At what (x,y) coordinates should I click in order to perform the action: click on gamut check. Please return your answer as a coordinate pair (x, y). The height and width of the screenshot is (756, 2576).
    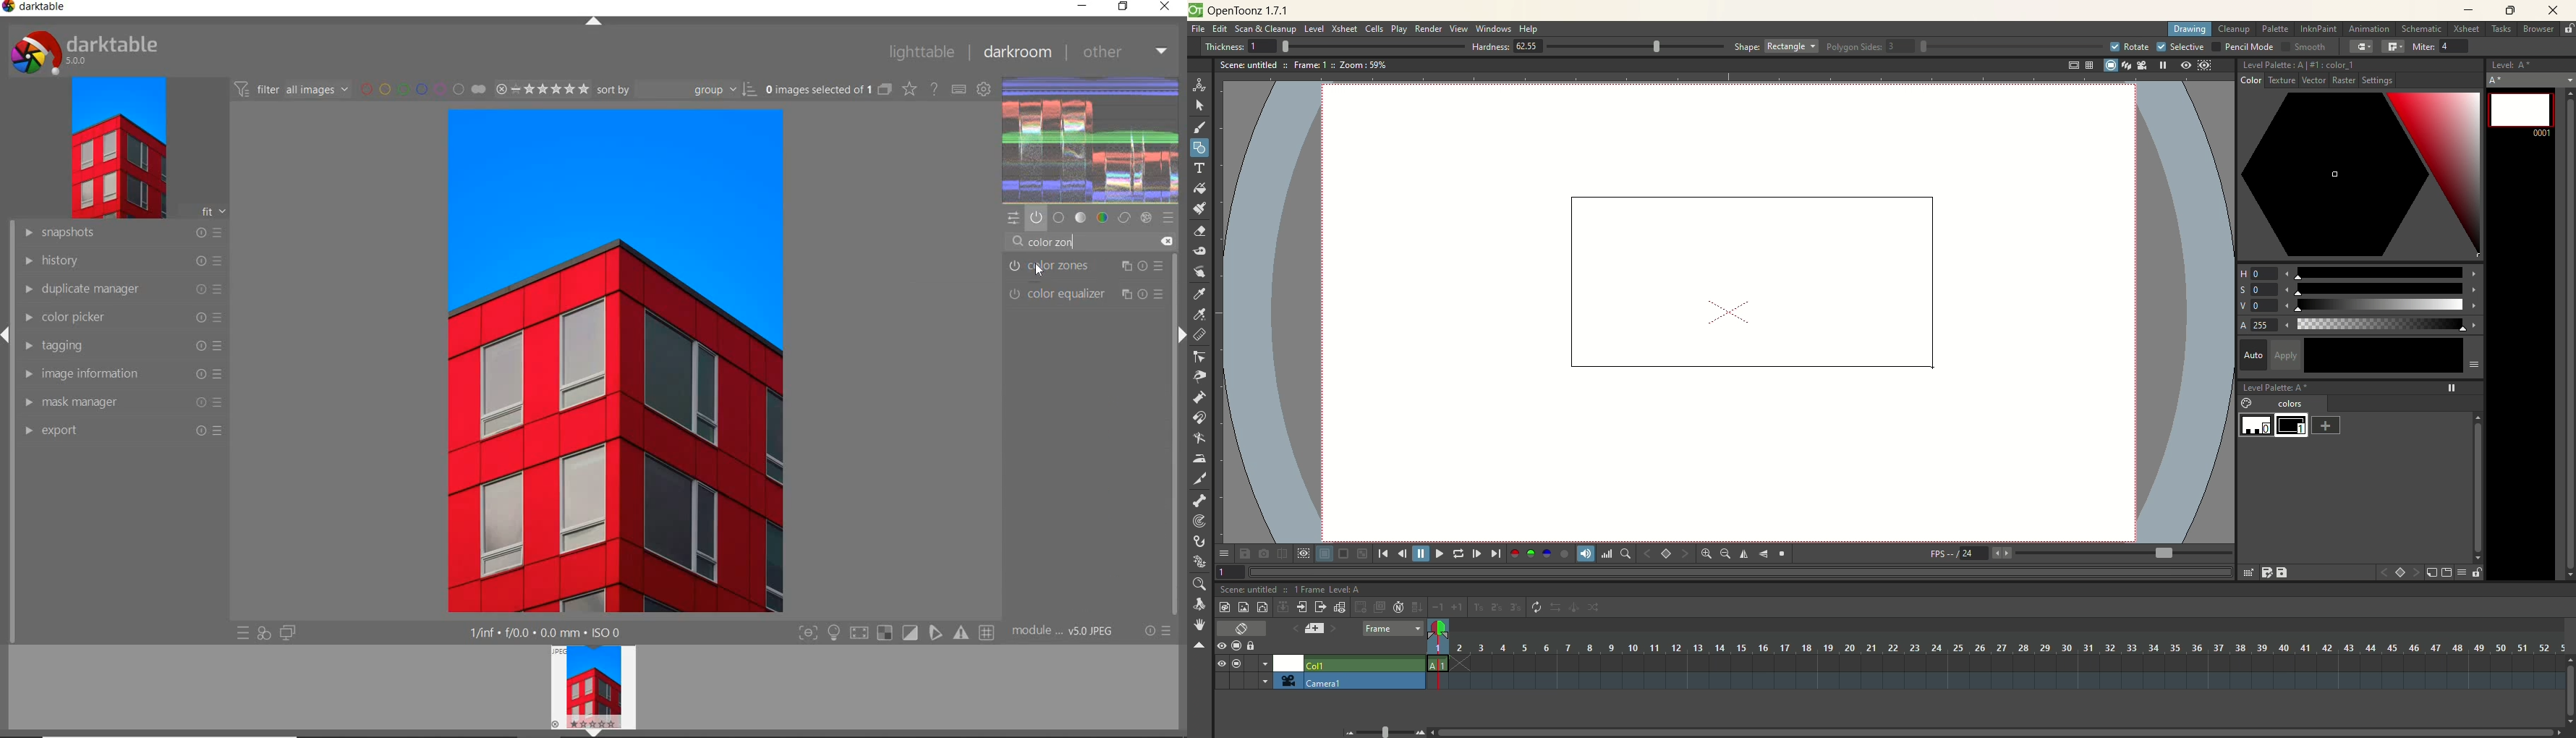
    Looking at the image, I should click on (883, 633).